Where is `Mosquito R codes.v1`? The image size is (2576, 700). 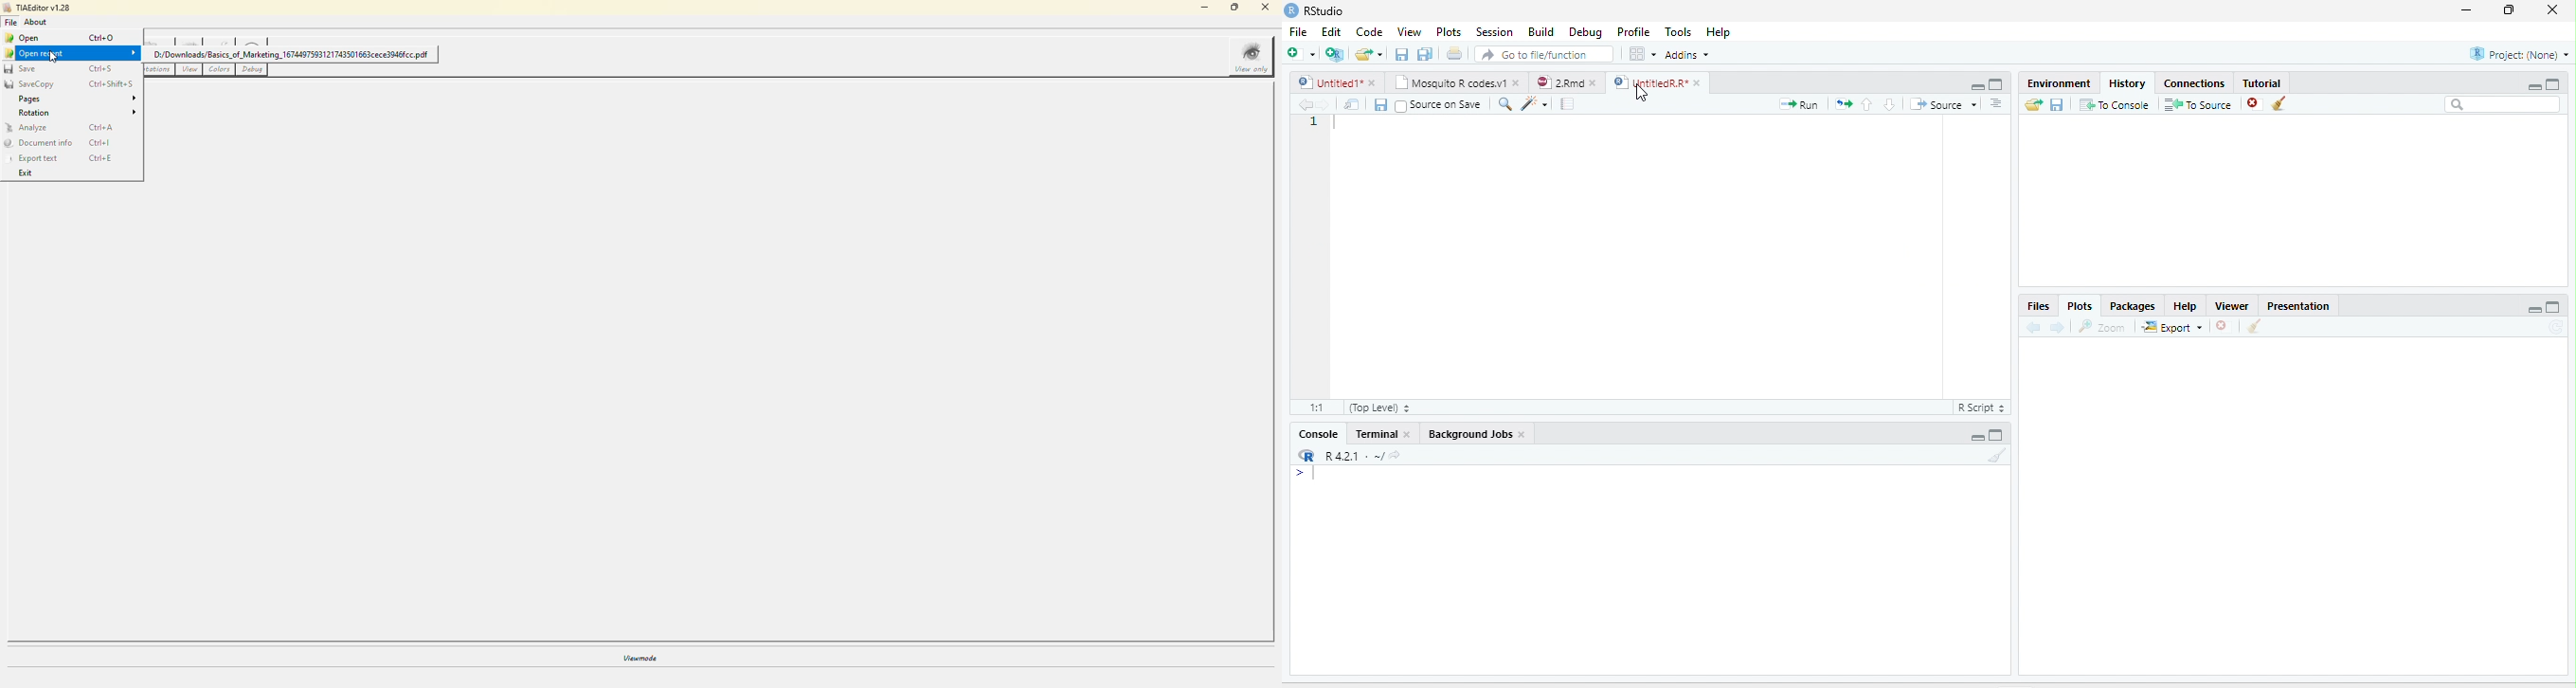
Mosquito R codes.v1 is located at coordinates (1449, 82).